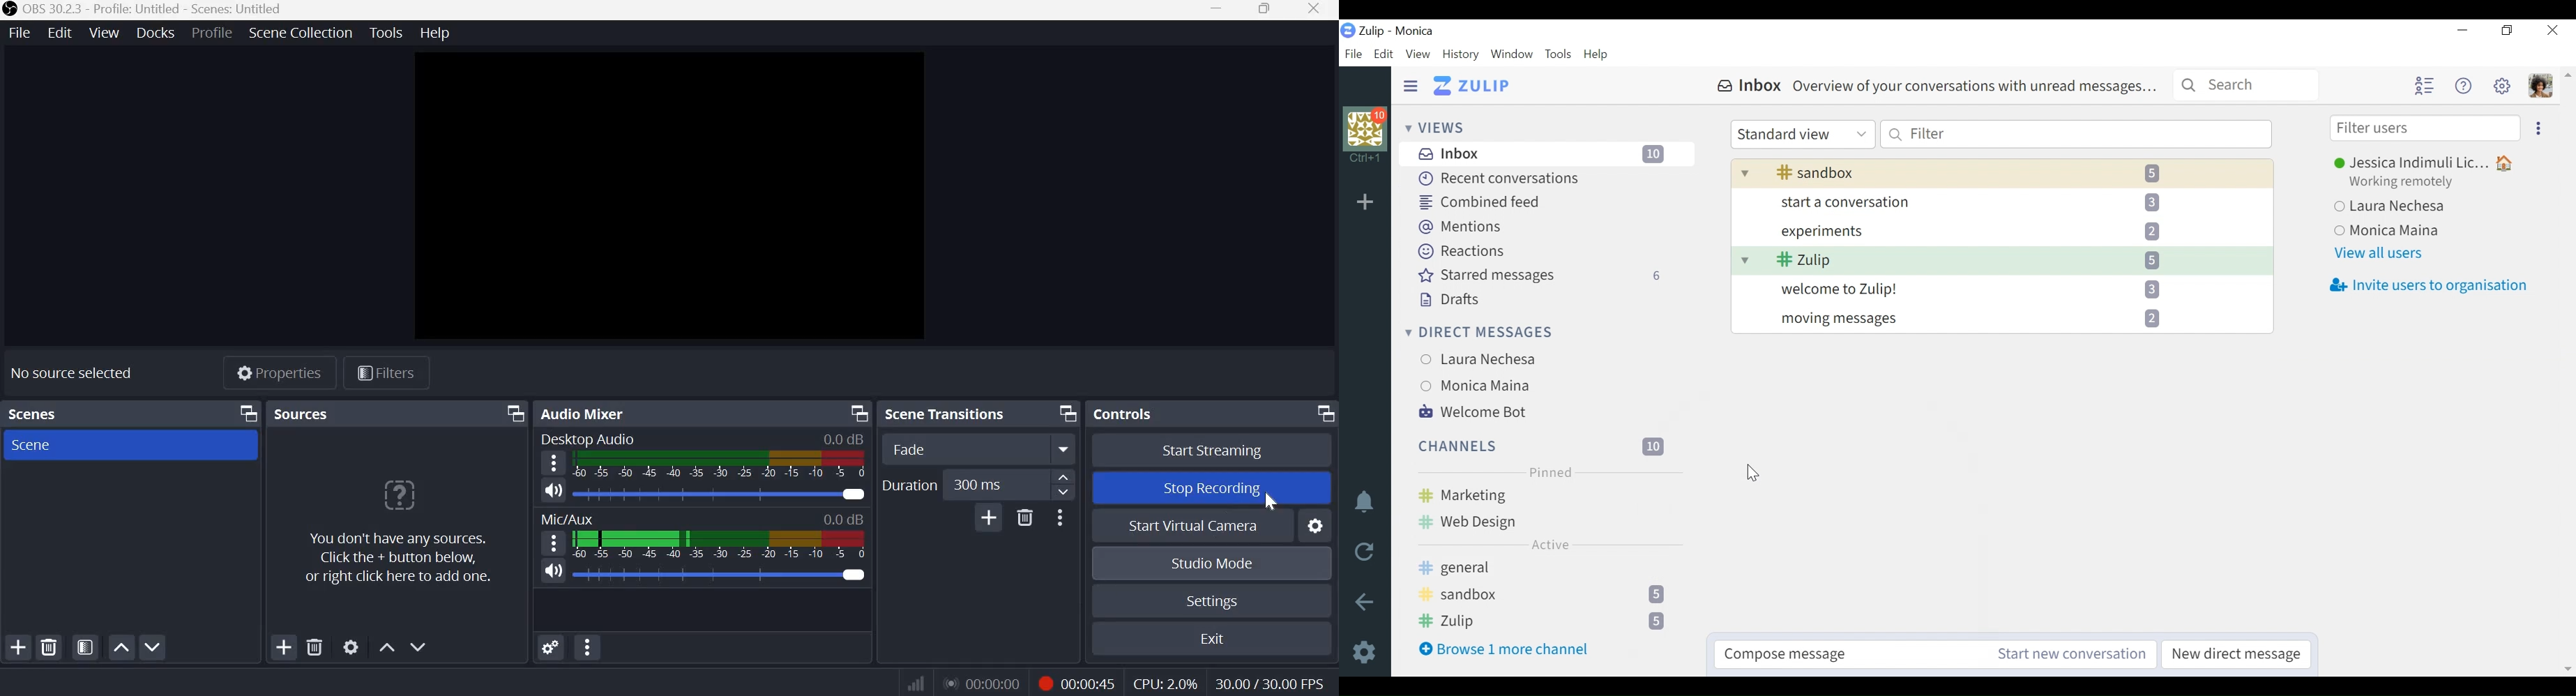 This screenshot has height=700, width=2576. I want to click on cursor, so click(1279, 501).